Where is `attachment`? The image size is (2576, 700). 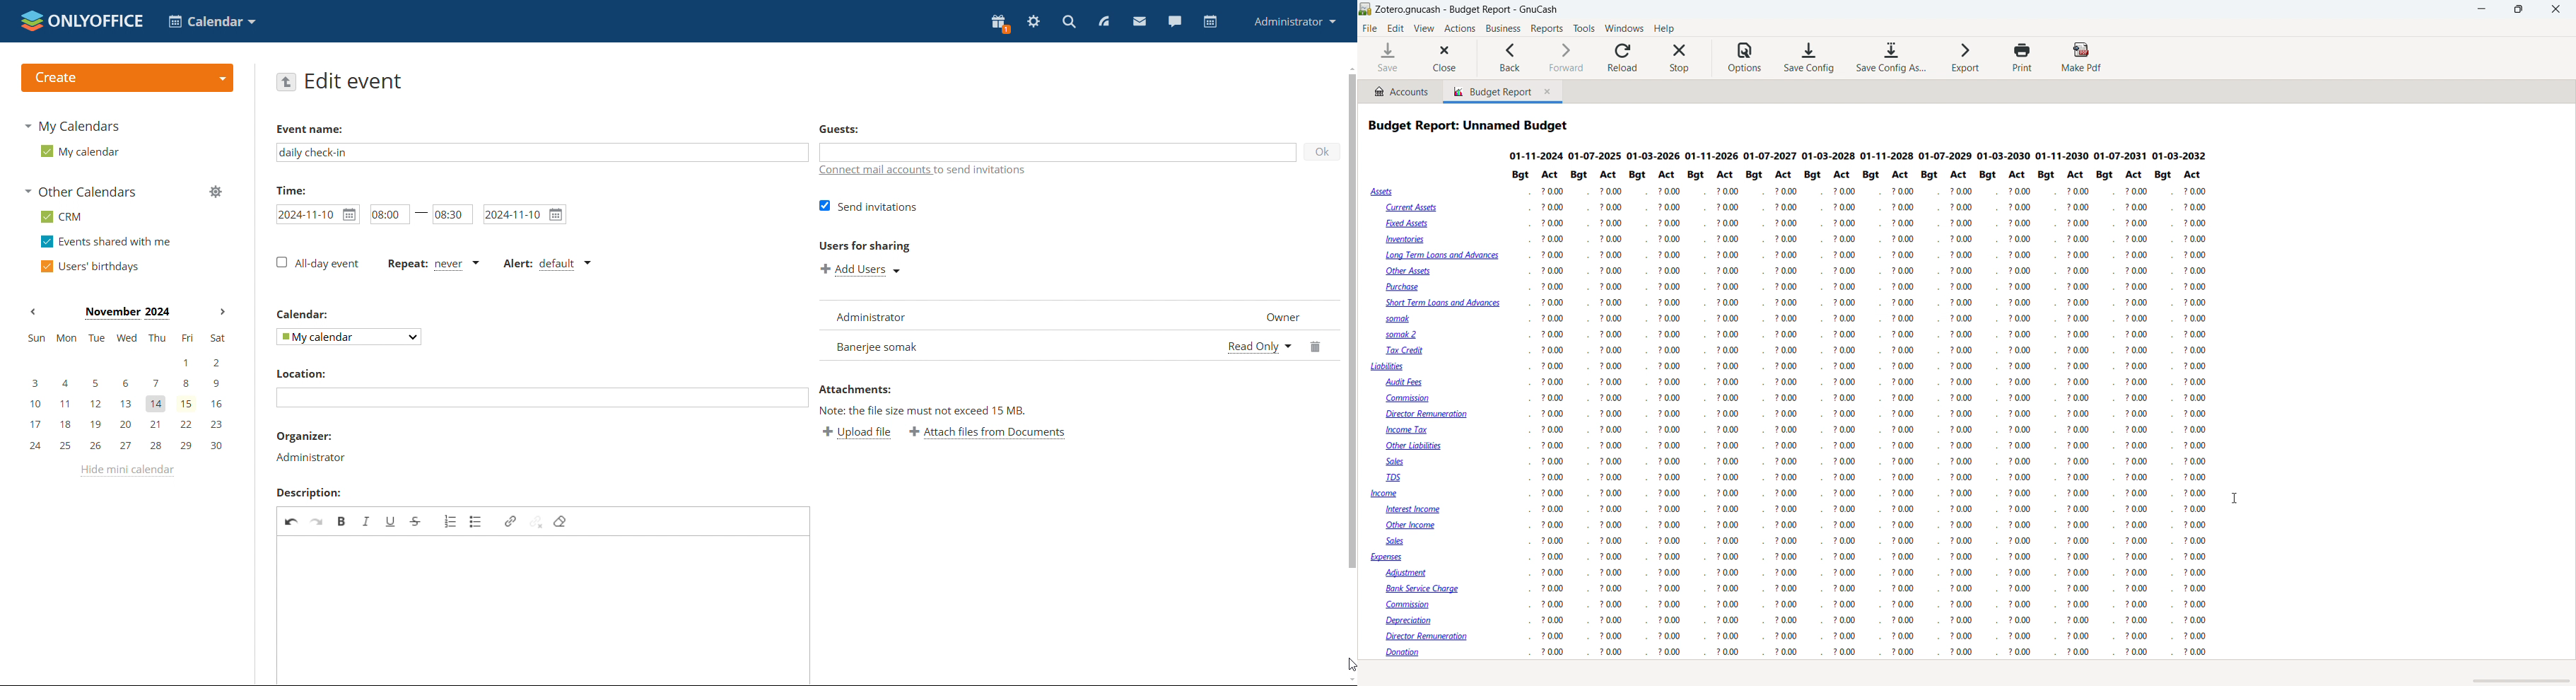 attachment is located at coordinates (904, 387).